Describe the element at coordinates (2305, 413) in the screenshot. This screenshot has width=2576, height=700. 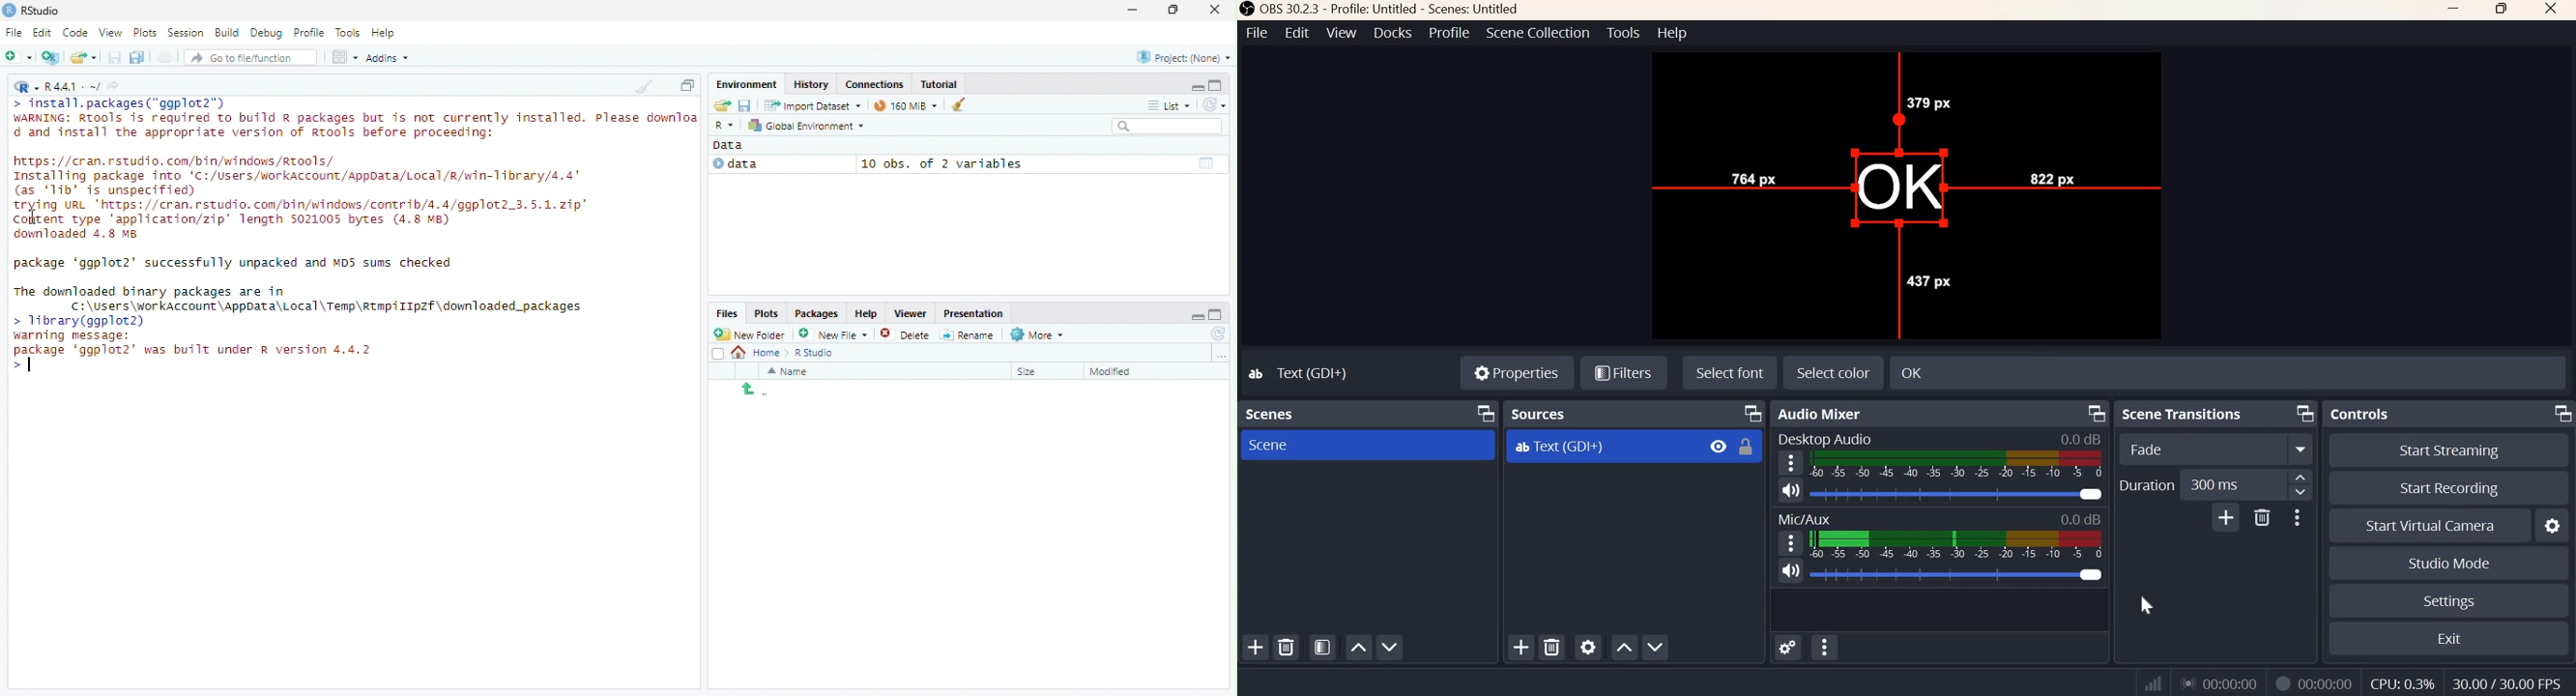
I see `Dock Options icon` at that location.